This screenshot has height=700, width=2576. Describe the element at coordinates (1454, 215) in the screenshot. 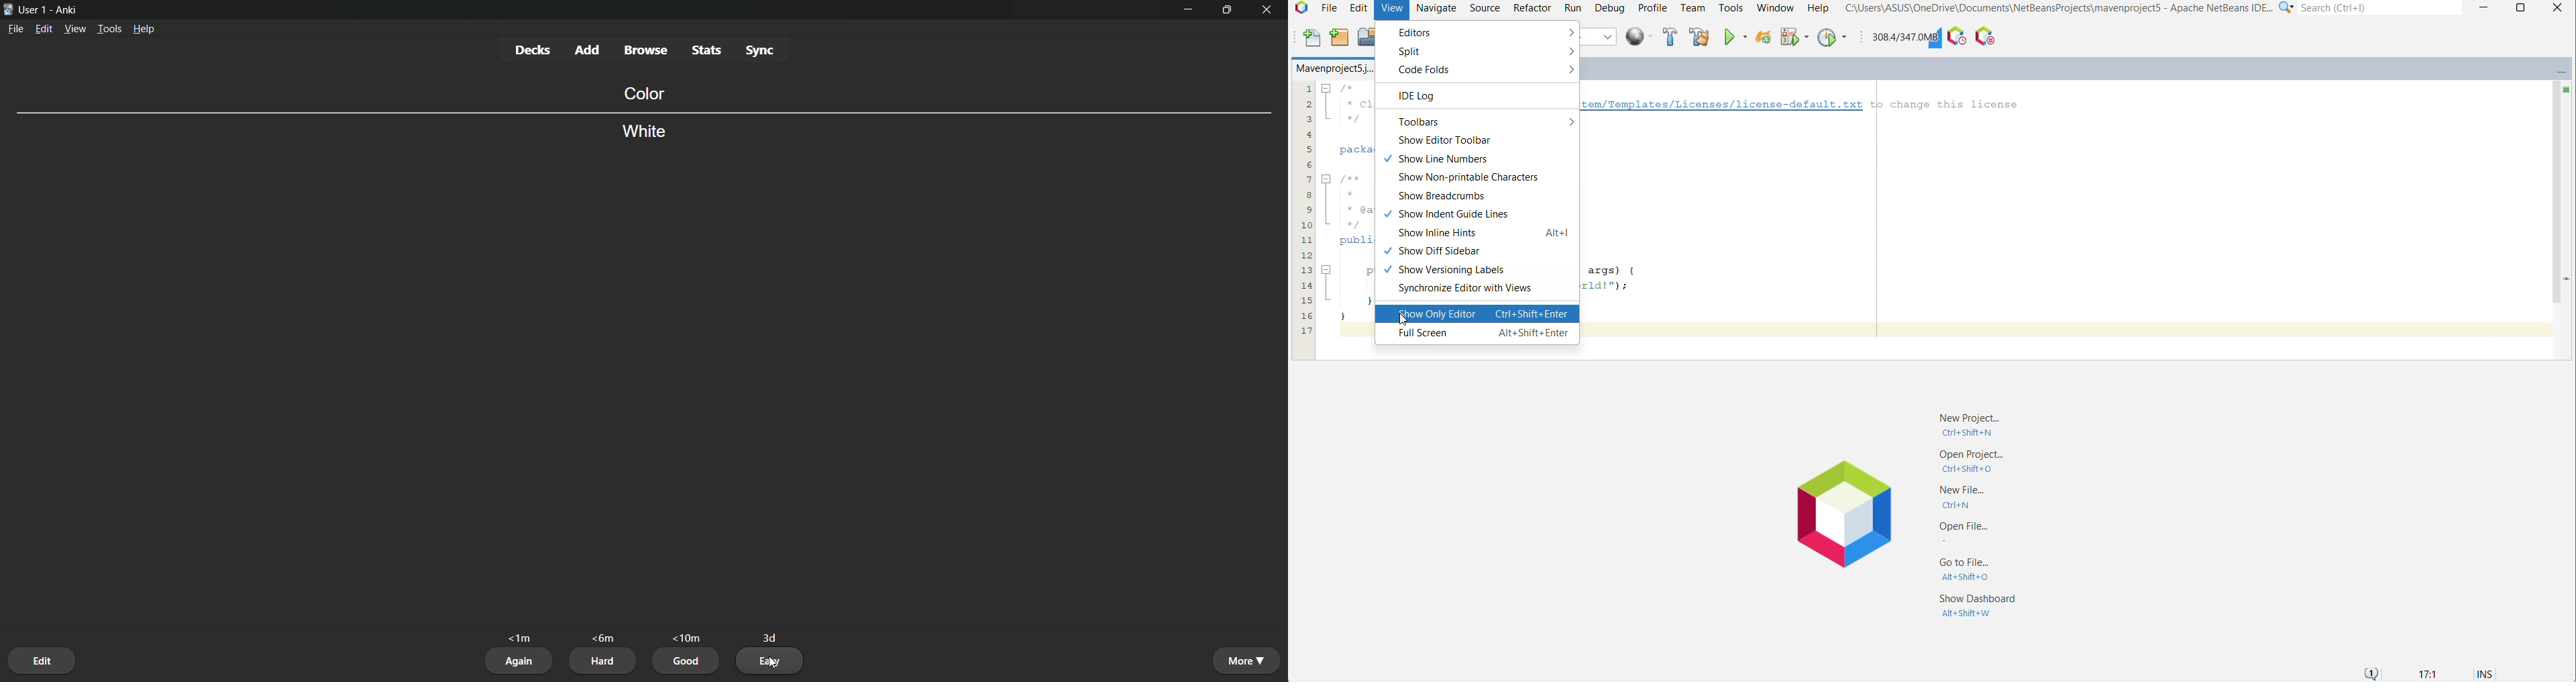

I see `Show Indent Guide Lines` at that location.